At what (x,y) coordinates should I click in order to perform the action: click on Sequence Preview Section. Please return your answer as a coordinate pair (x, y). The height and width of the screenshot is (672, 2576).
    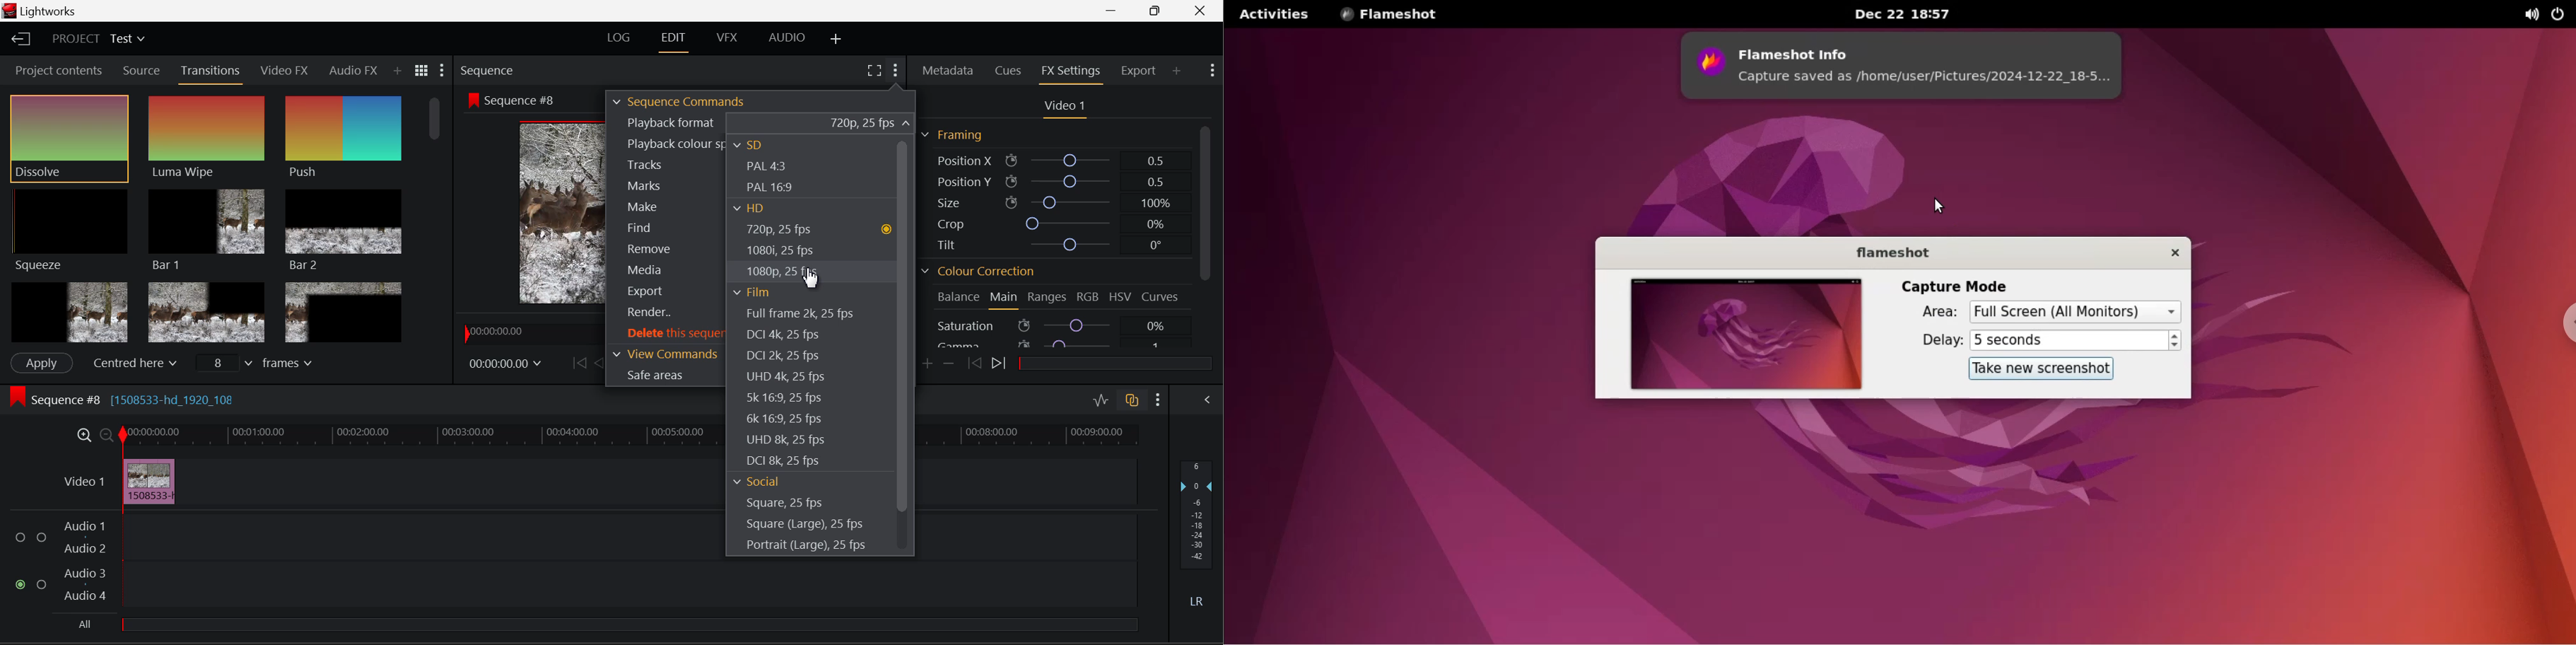
    Looking at the image, I should click on (485, 68).